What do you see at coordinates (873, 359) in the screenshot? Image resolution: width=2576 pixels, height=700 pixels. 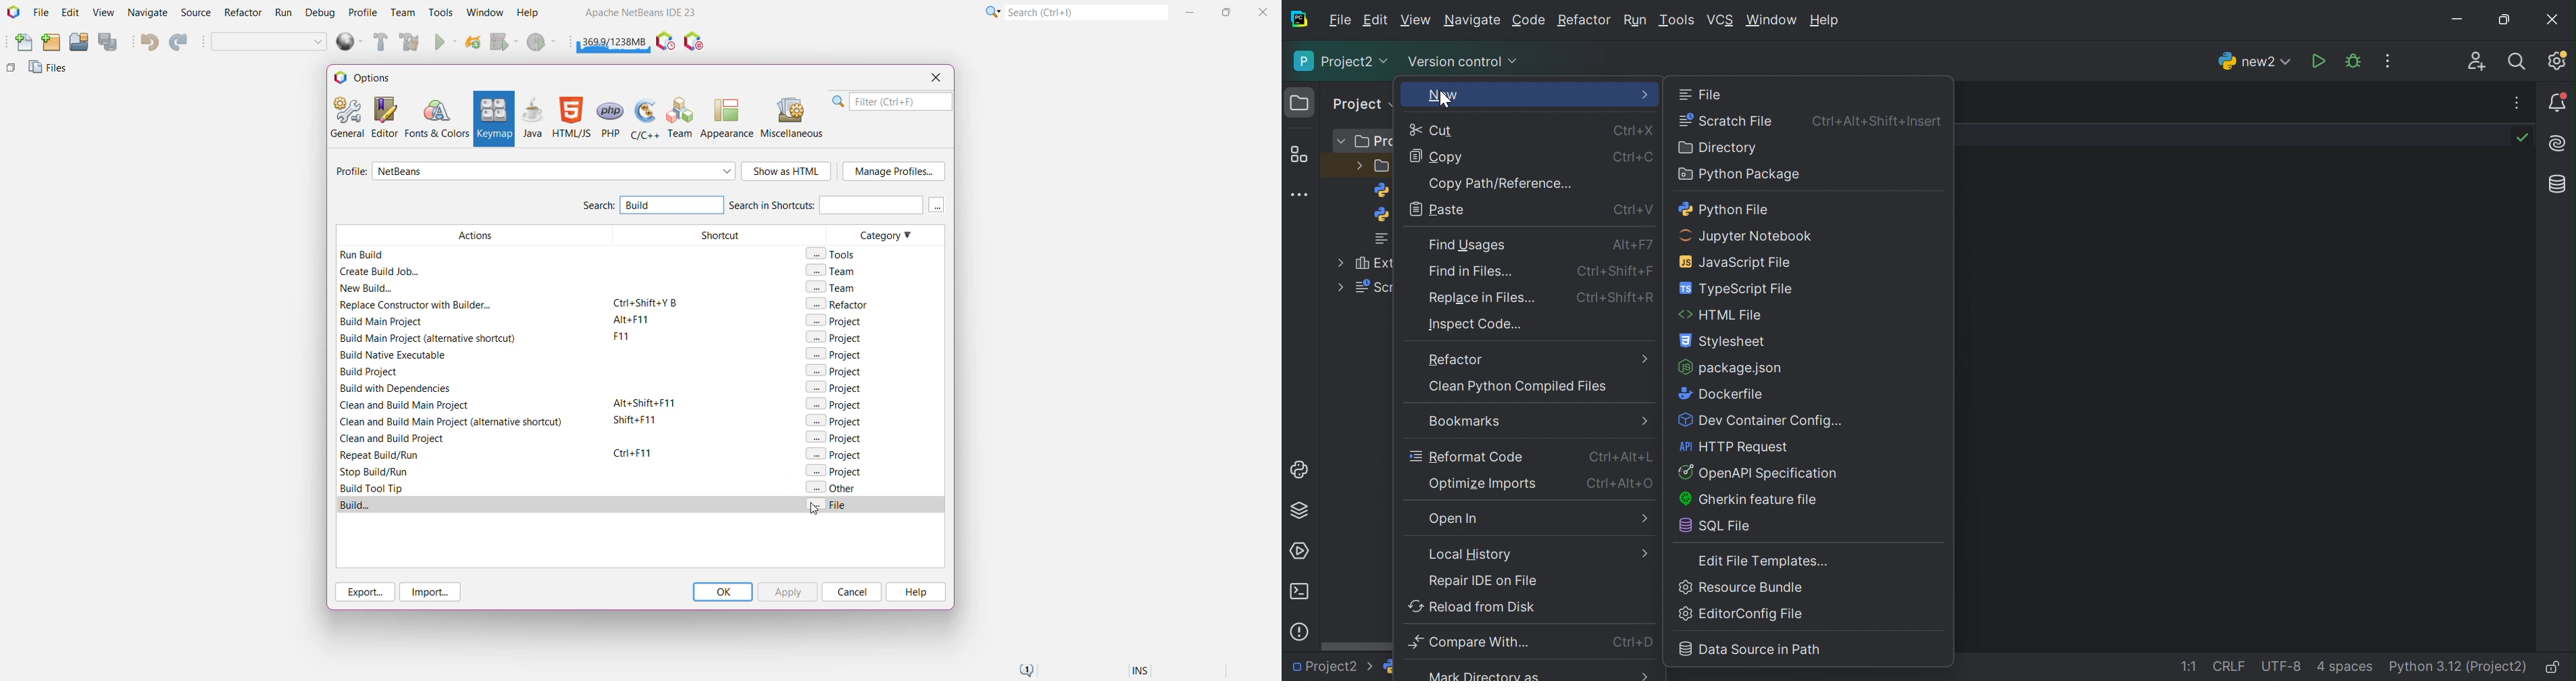 I see `Category` at bounding box center [873, 359].